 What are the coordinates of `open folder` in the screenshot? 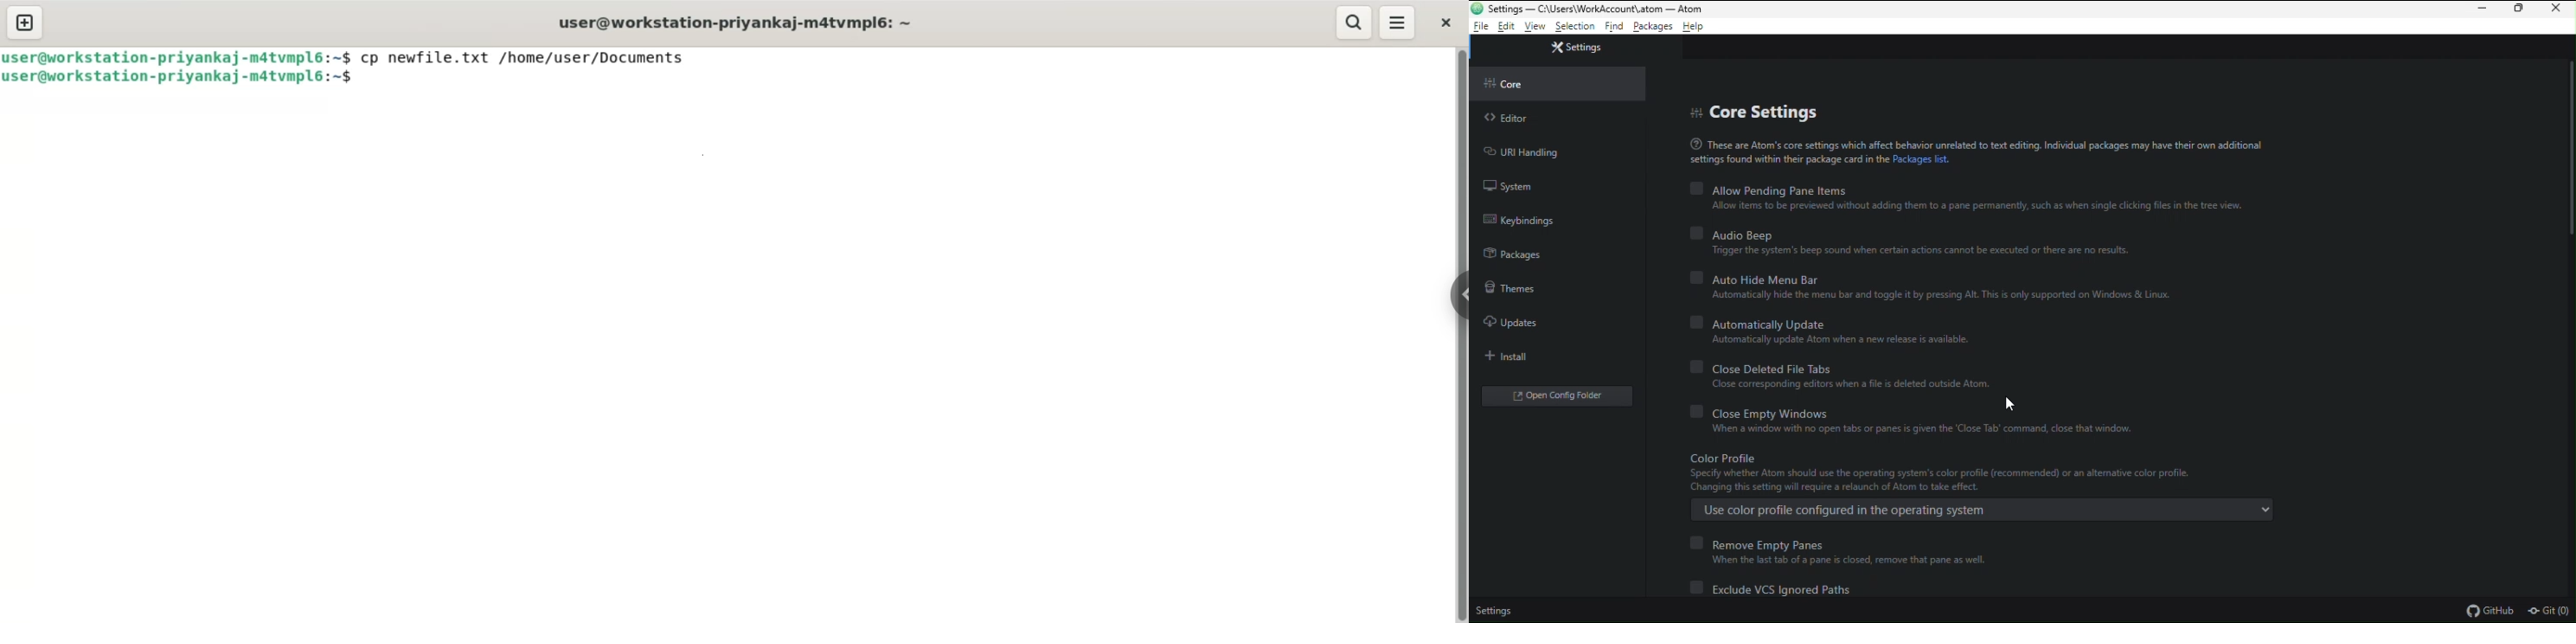 It's located at (1560, 395).